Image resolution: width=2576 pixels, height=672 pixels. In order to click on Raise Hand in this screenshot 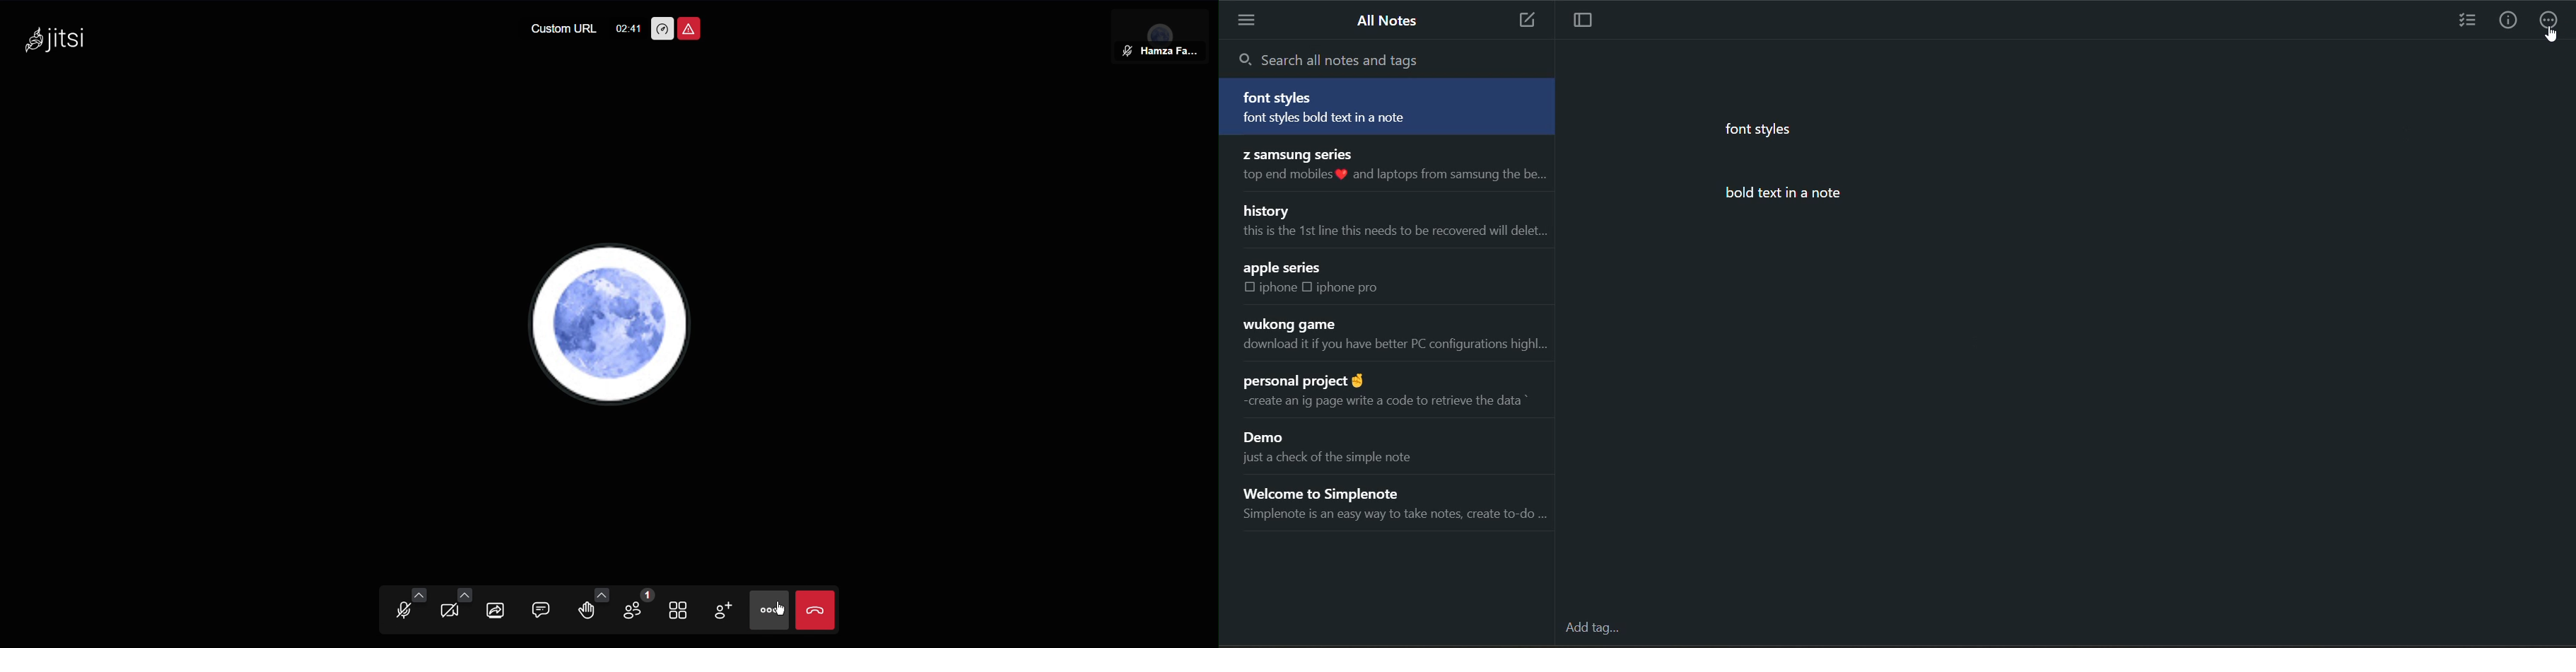, I will do `click(593, 609)`.